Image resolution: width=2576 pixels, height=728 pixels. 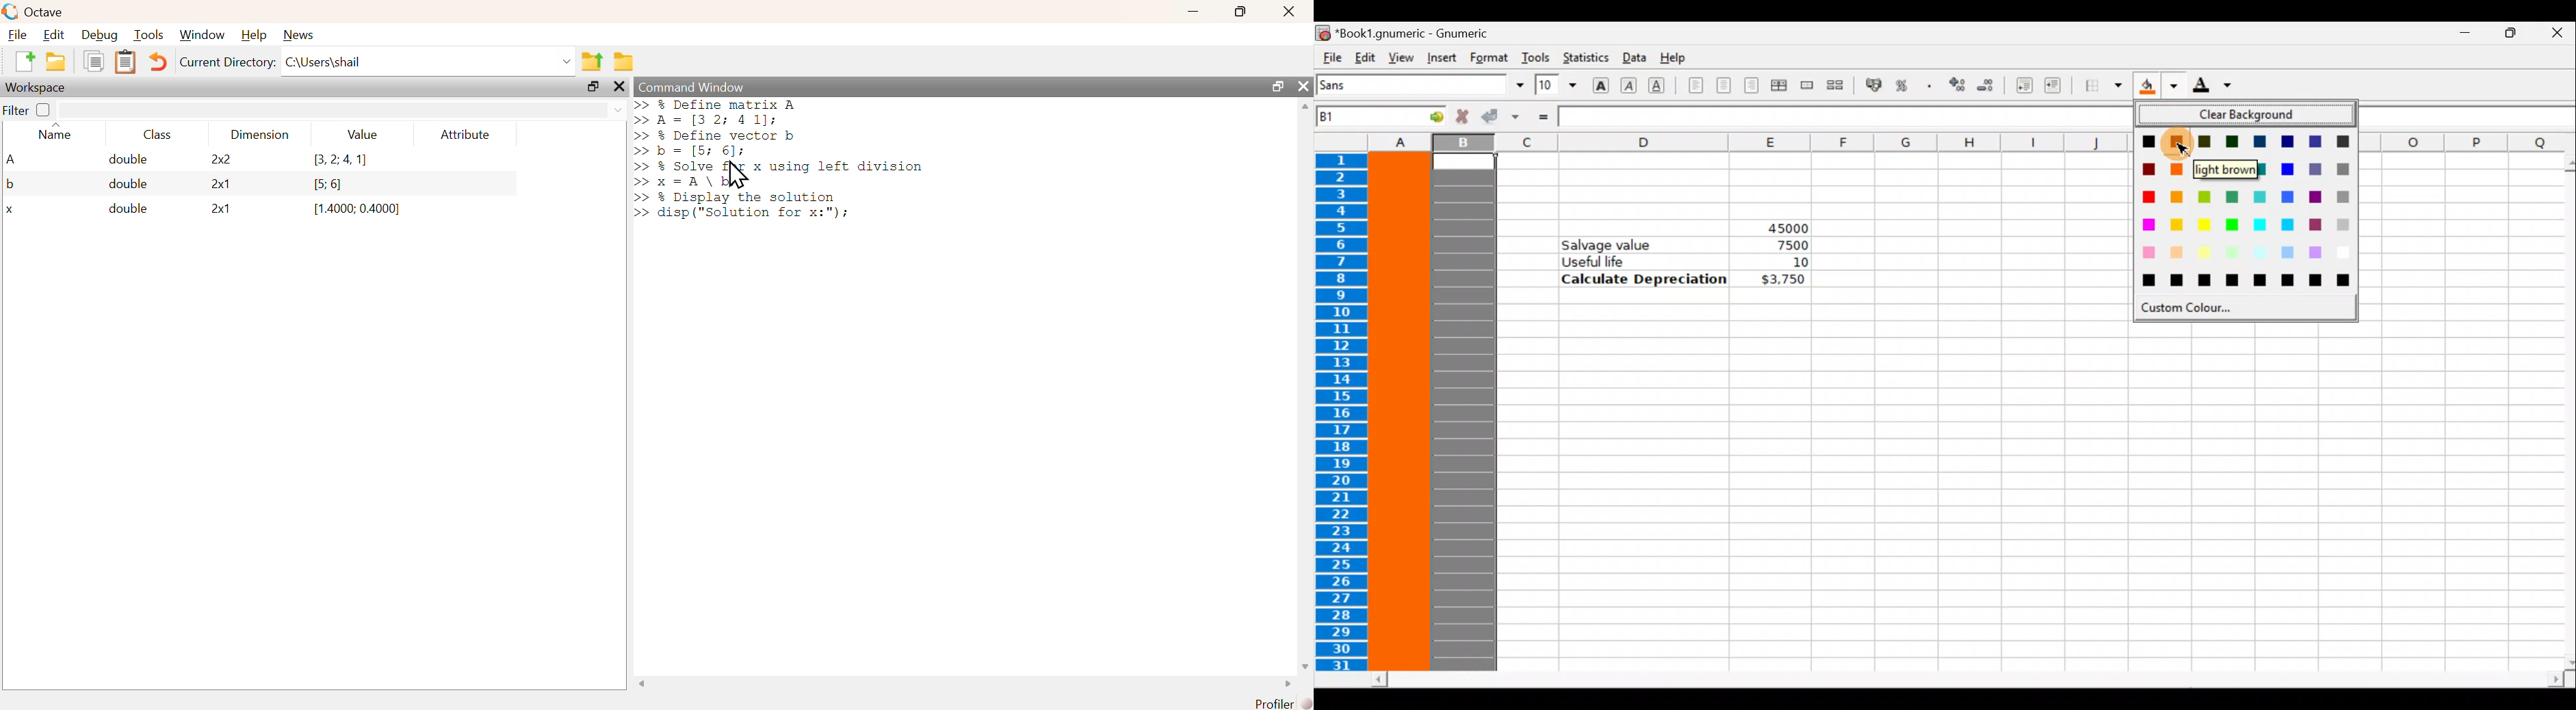 What do you see at coordinates (2158, 85) in the screenshot?
I see `Background` at bounding box center [2158, 85].